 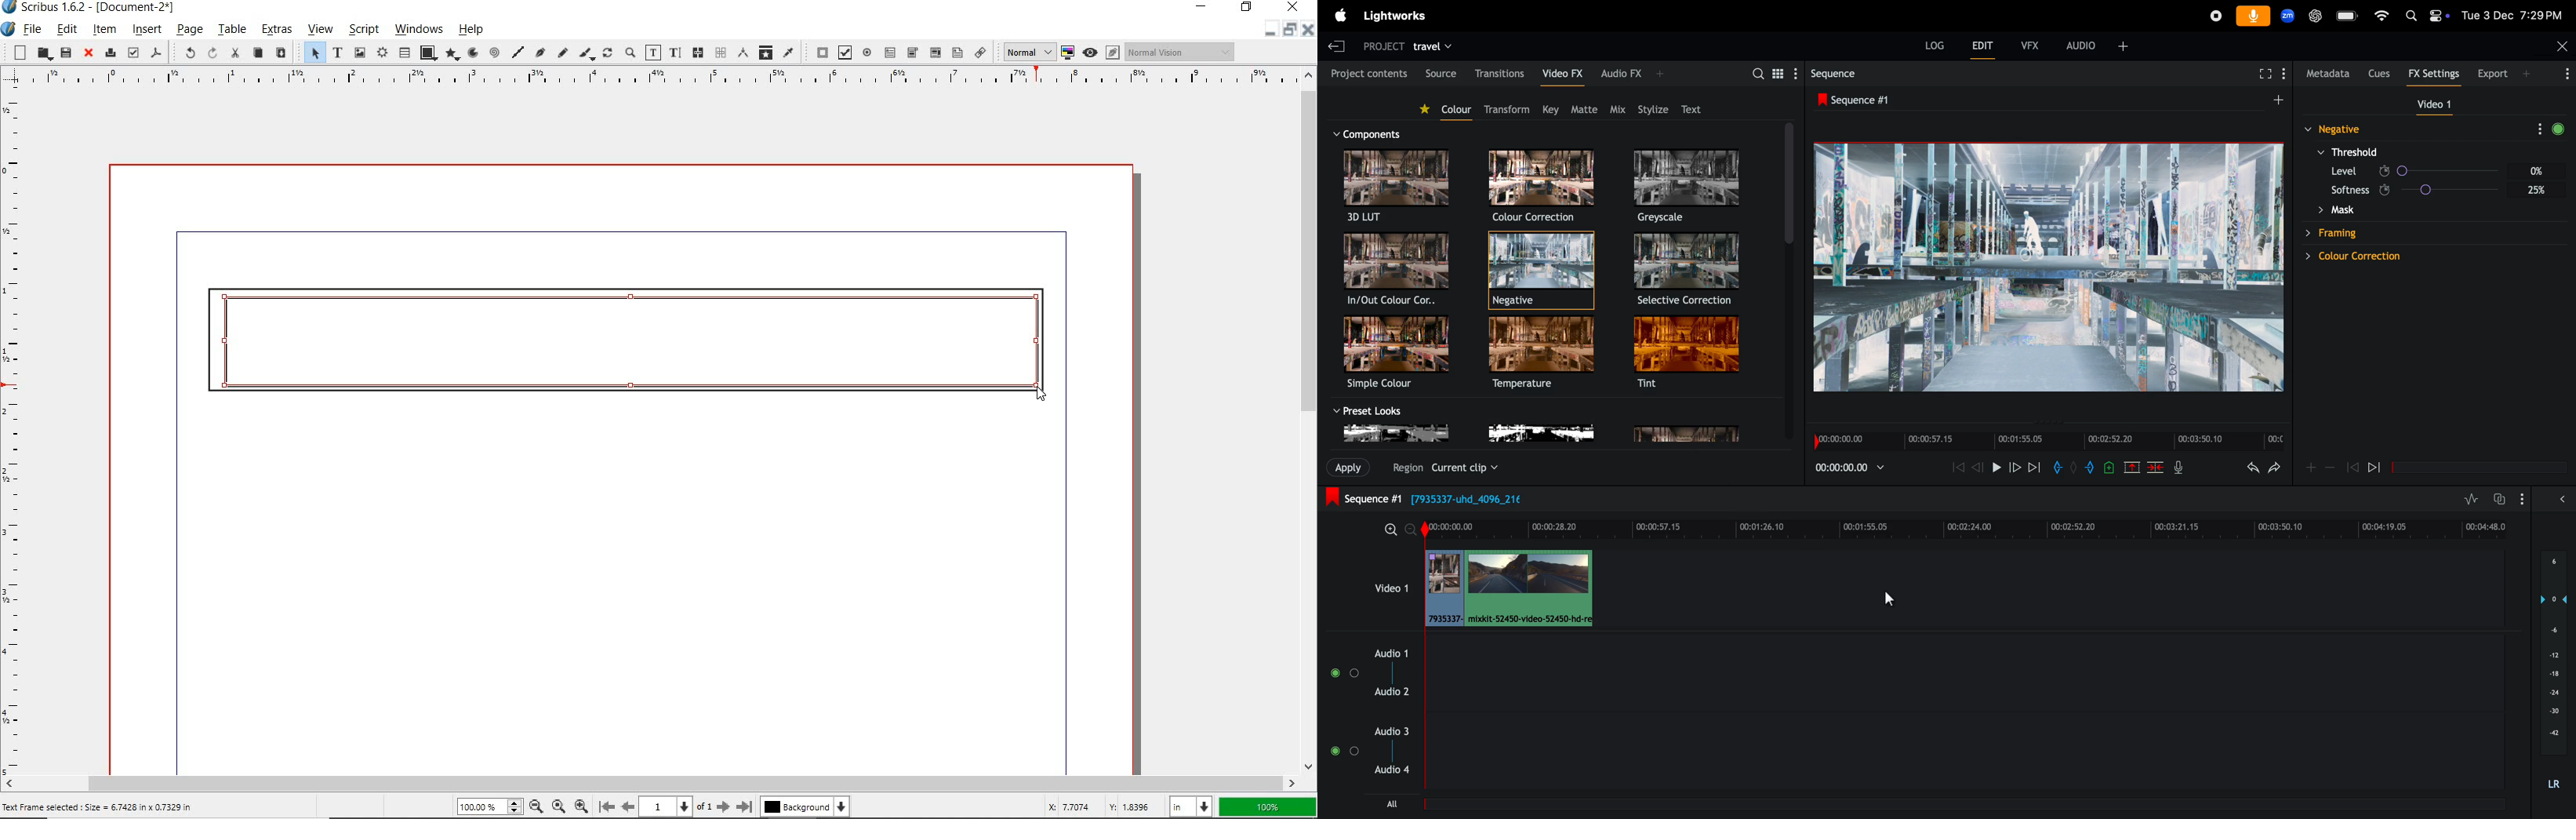 What do you see at coordinates (581, 805) in the screenshot?
I see `zoom out` at bounding box center [581, 805].